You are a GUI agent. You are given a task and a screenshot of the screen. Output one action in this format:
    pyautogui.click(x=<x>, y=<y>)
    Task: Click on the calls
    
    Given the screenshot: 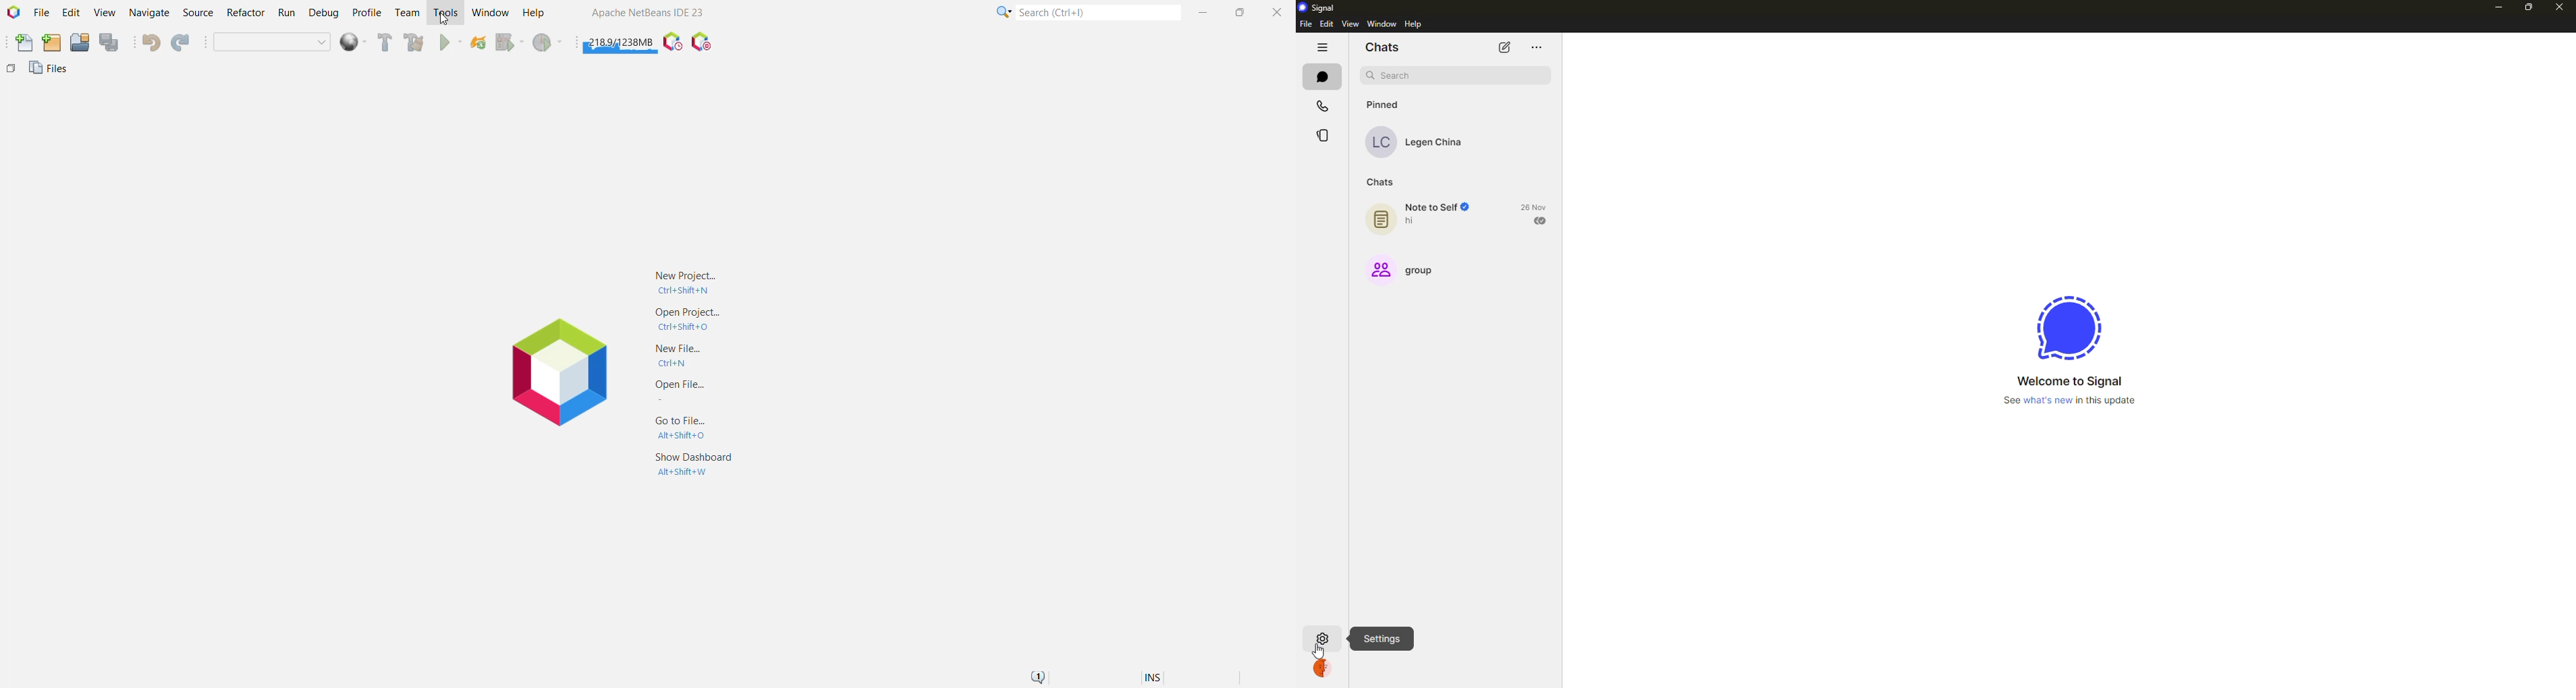 What is the action you would take?
    pyautogui.click(x=1322, y=107)
    